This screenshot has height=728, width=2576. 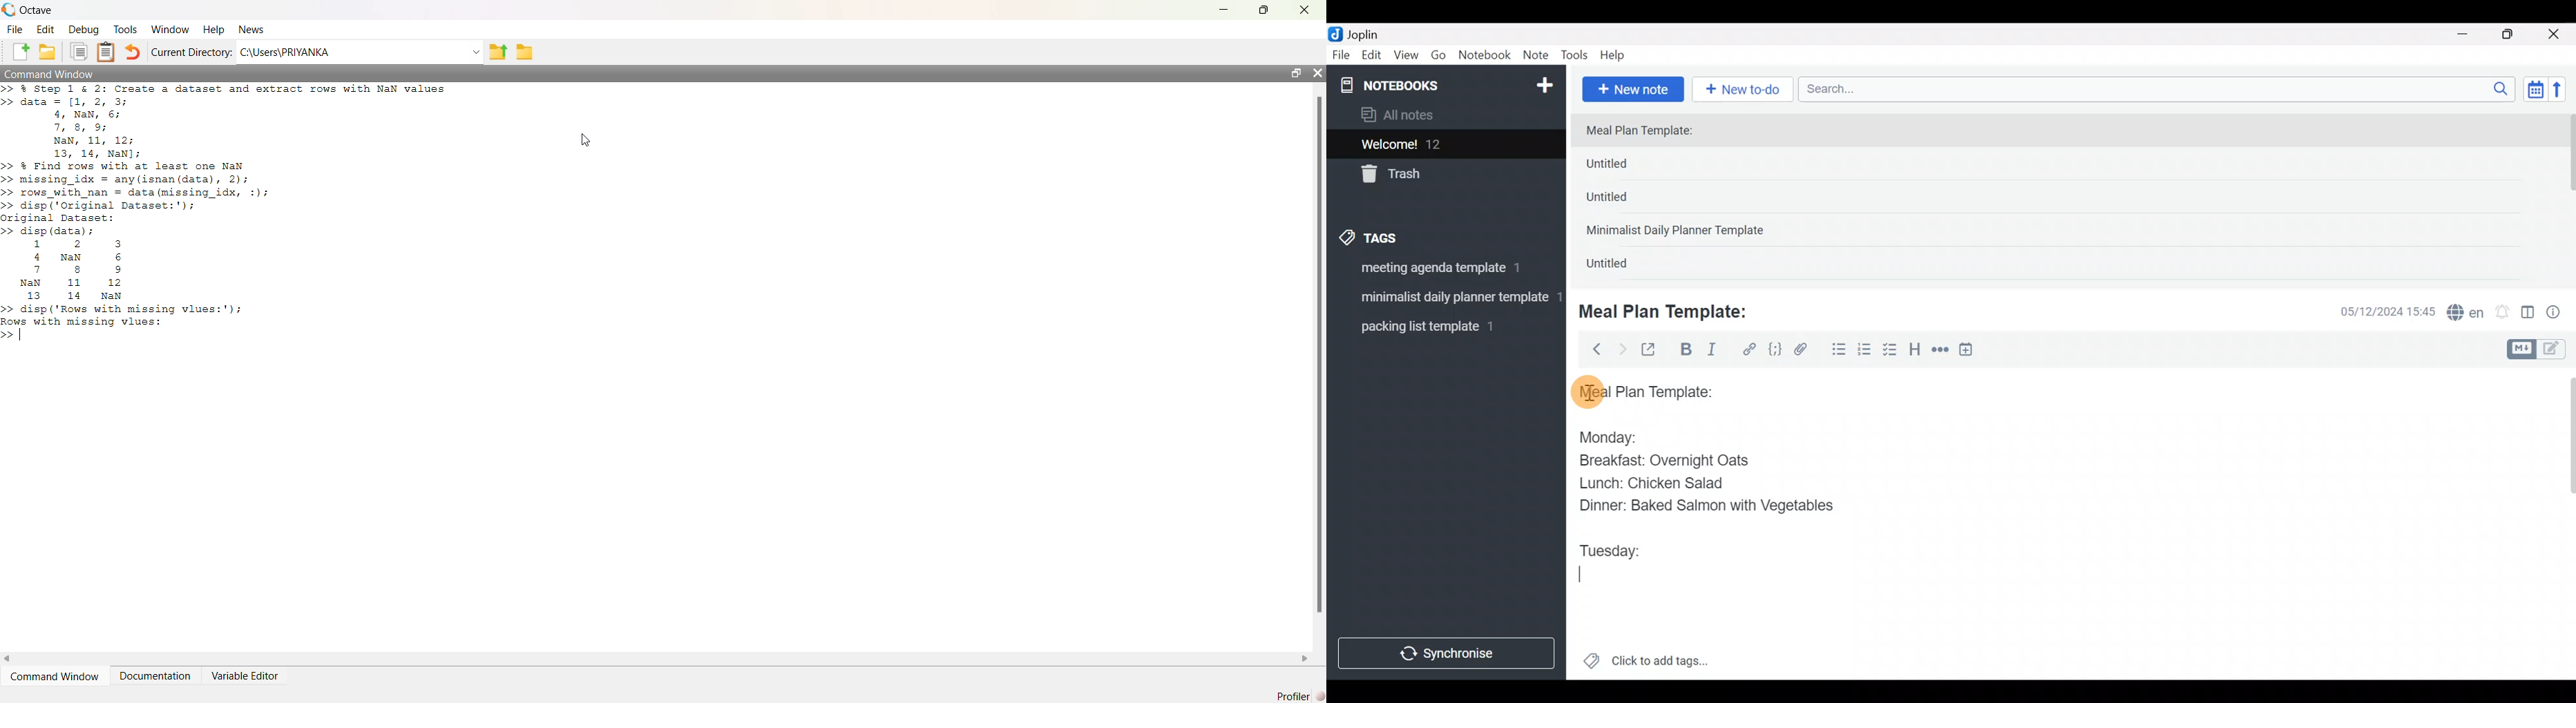 What do you see at coordinates (1371, 33) in the screenshot?
I see `Joplin` at bounding box center [1371, 33].